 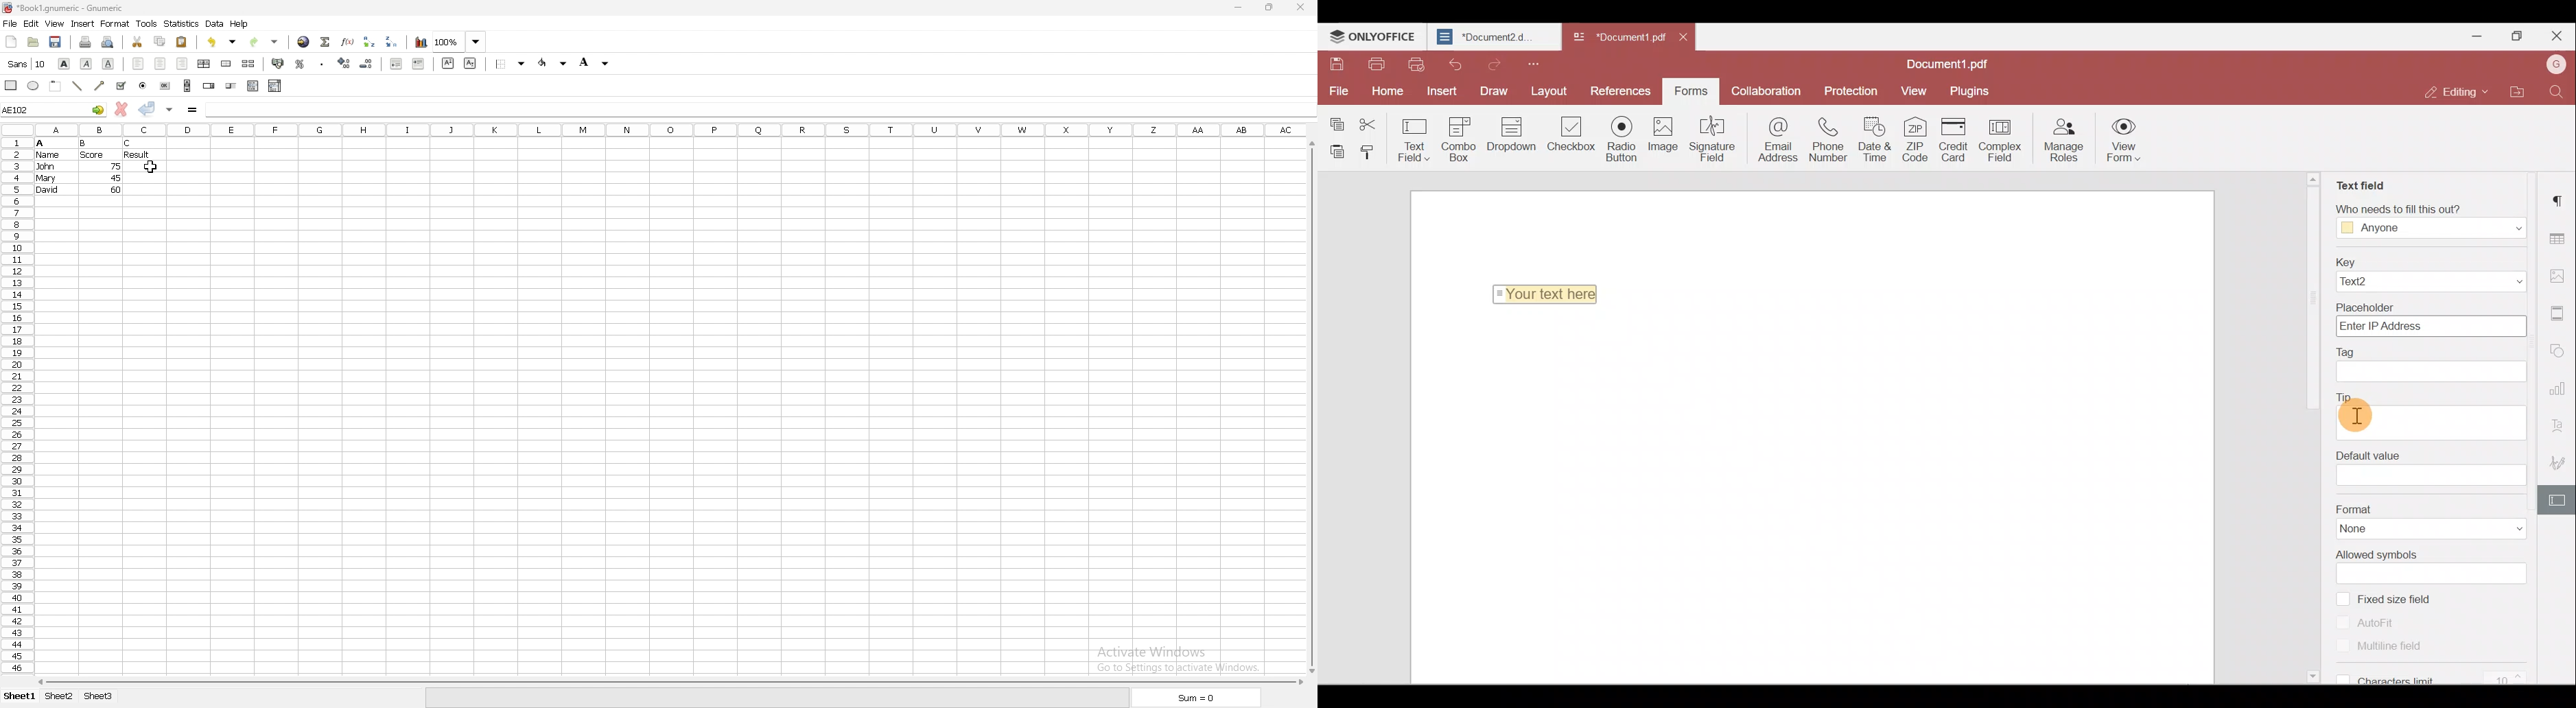 What do you see at coordinates (187, 85) in the screenshot?
I see `scroll` at bounding box center [187, 85].